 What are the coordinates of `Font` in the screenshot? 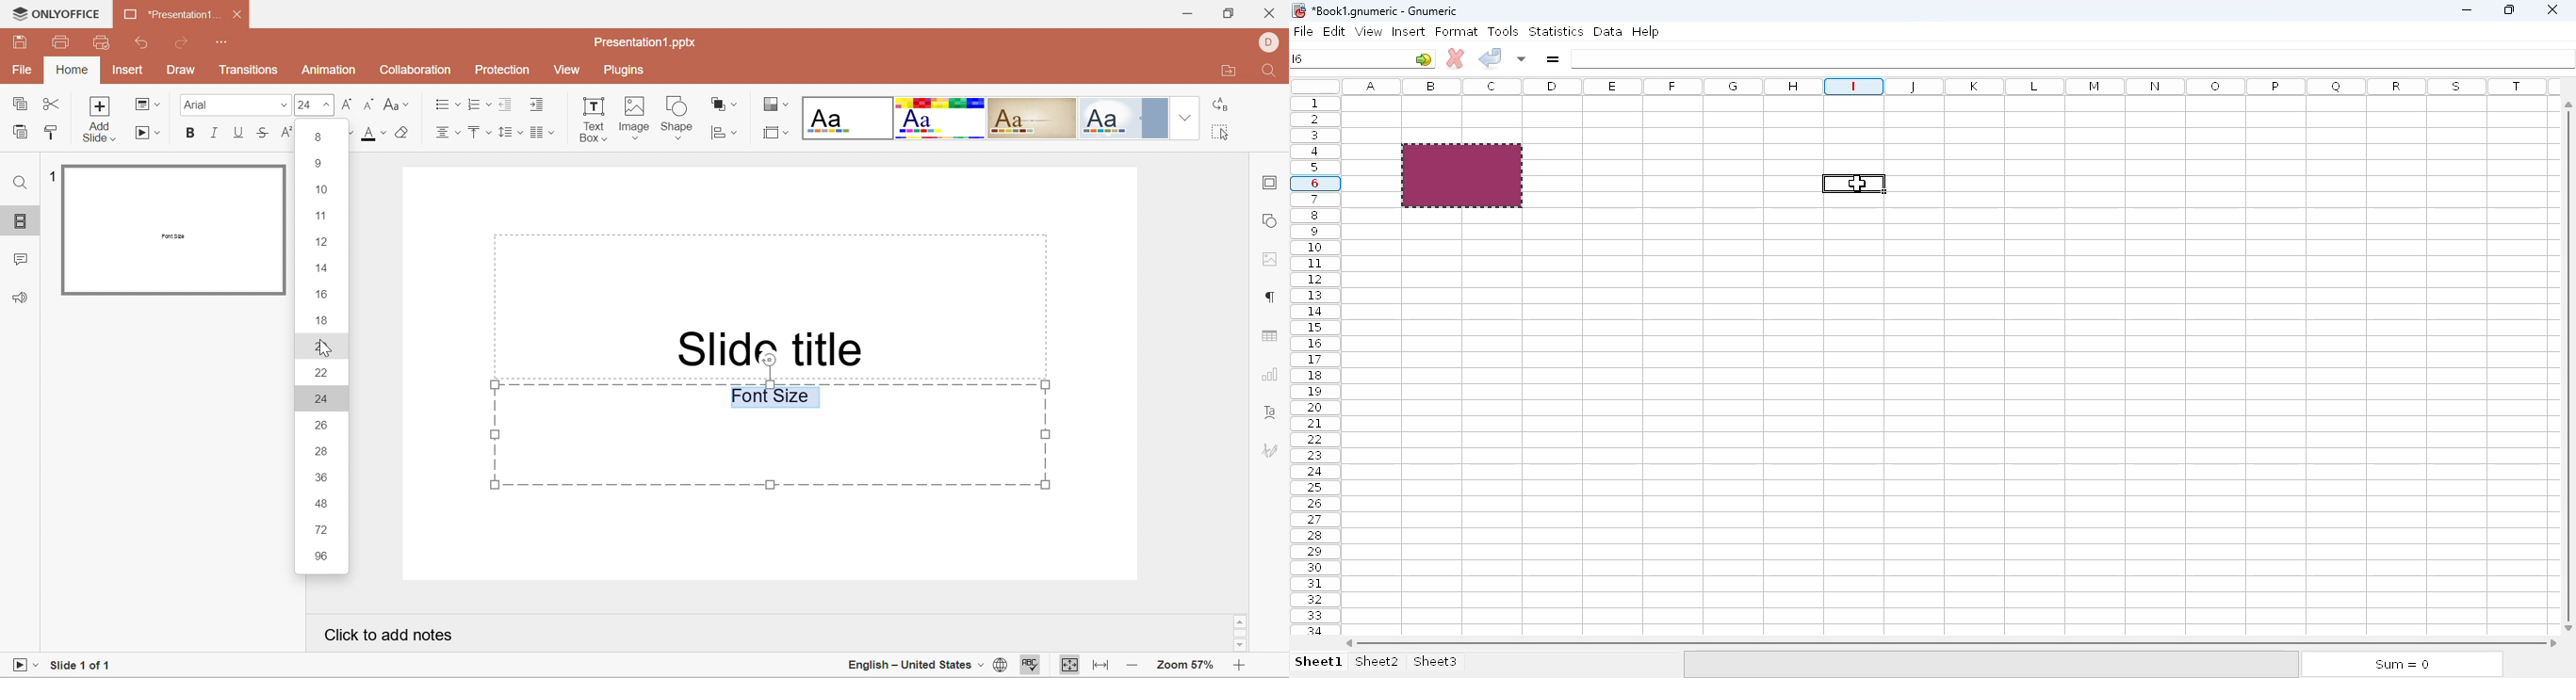 It's located at (196, 104).